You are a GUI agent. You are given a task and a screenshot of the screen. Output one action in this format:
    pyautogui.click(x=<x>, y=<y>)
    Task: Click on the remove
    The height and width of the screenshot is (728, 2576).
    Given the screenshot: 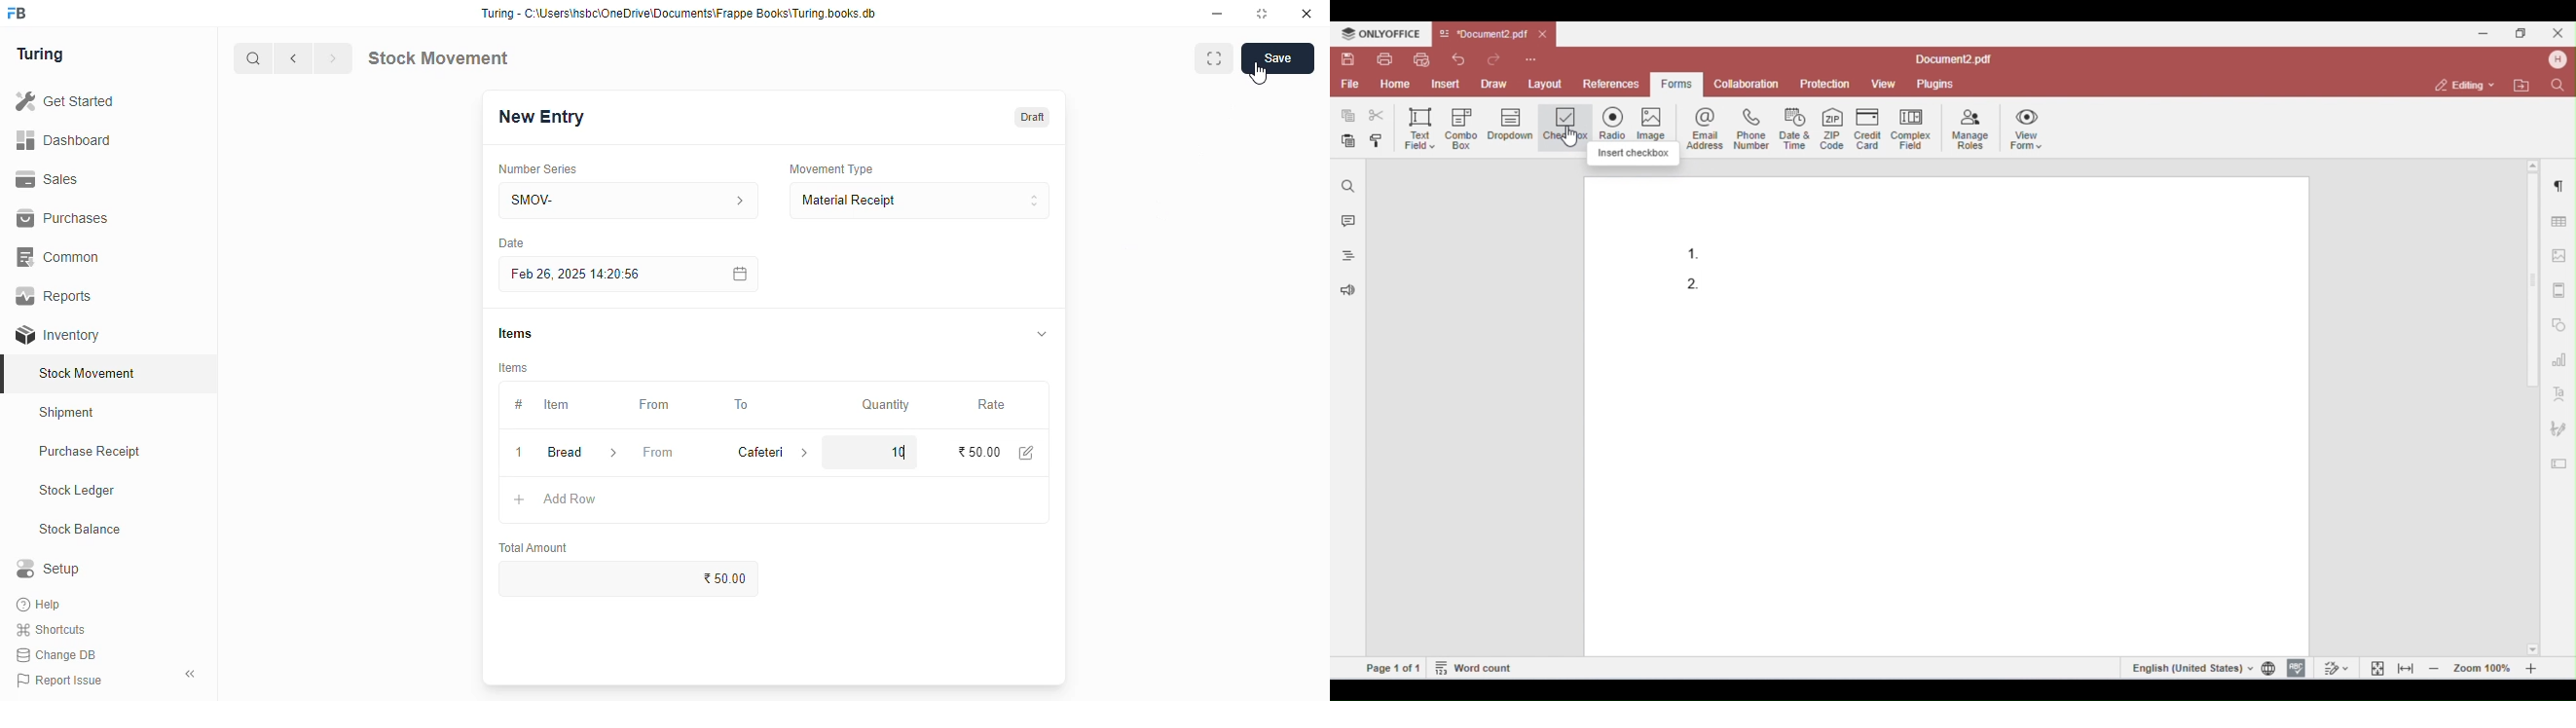 What is the action you would take?
    pyautogui.click(x=519, y=454)
    